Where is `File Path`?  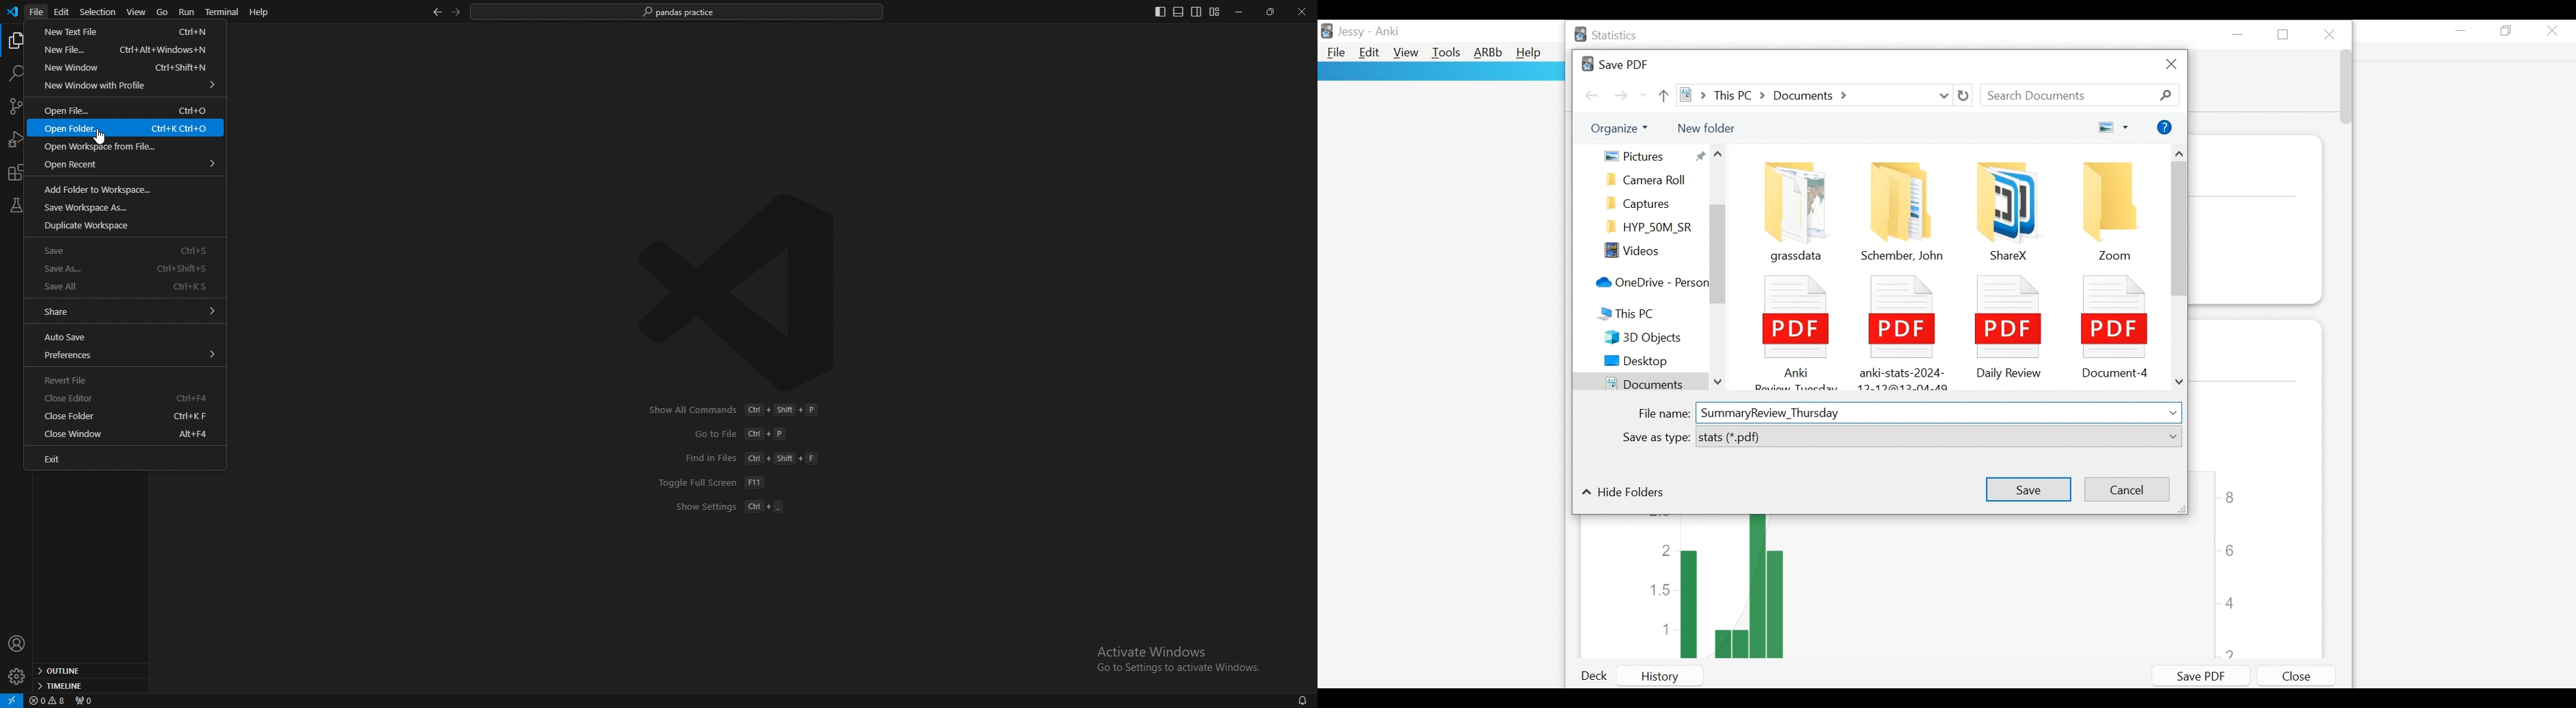
File Path is located at coordinates (1815, 95).